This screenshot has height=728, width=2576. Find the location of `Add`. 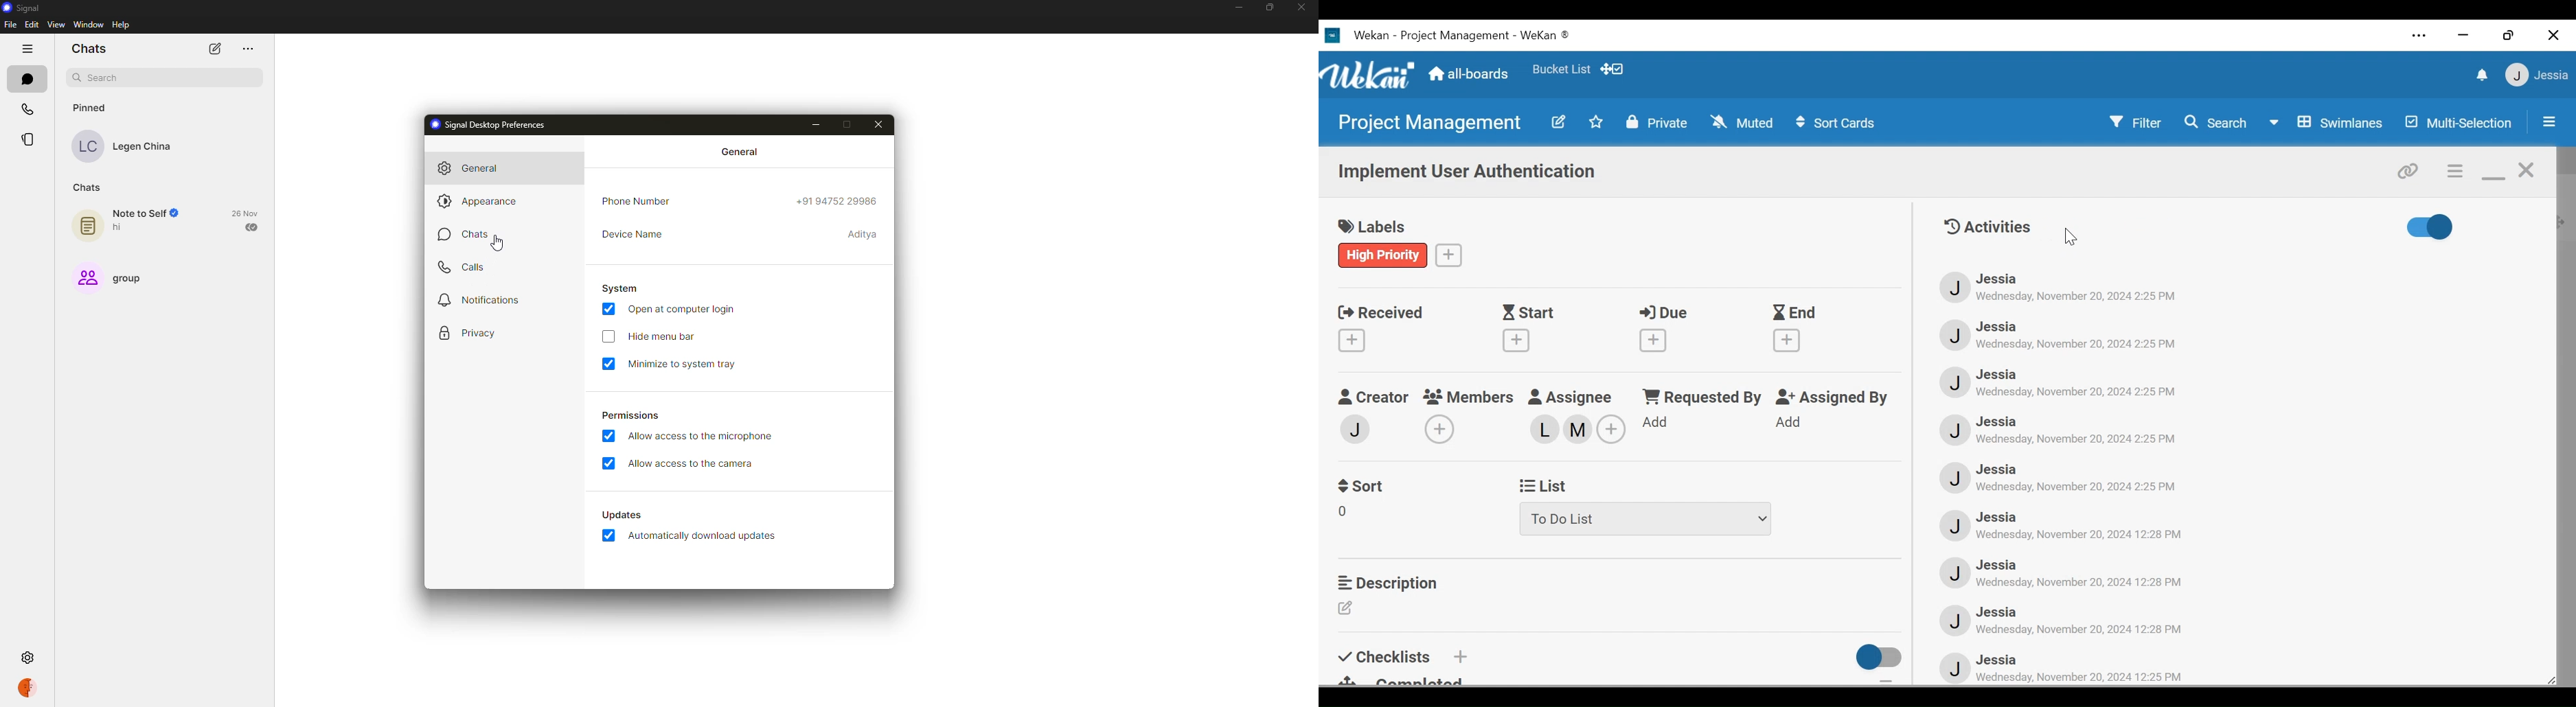

Add is located at coordinates (1657, 422).